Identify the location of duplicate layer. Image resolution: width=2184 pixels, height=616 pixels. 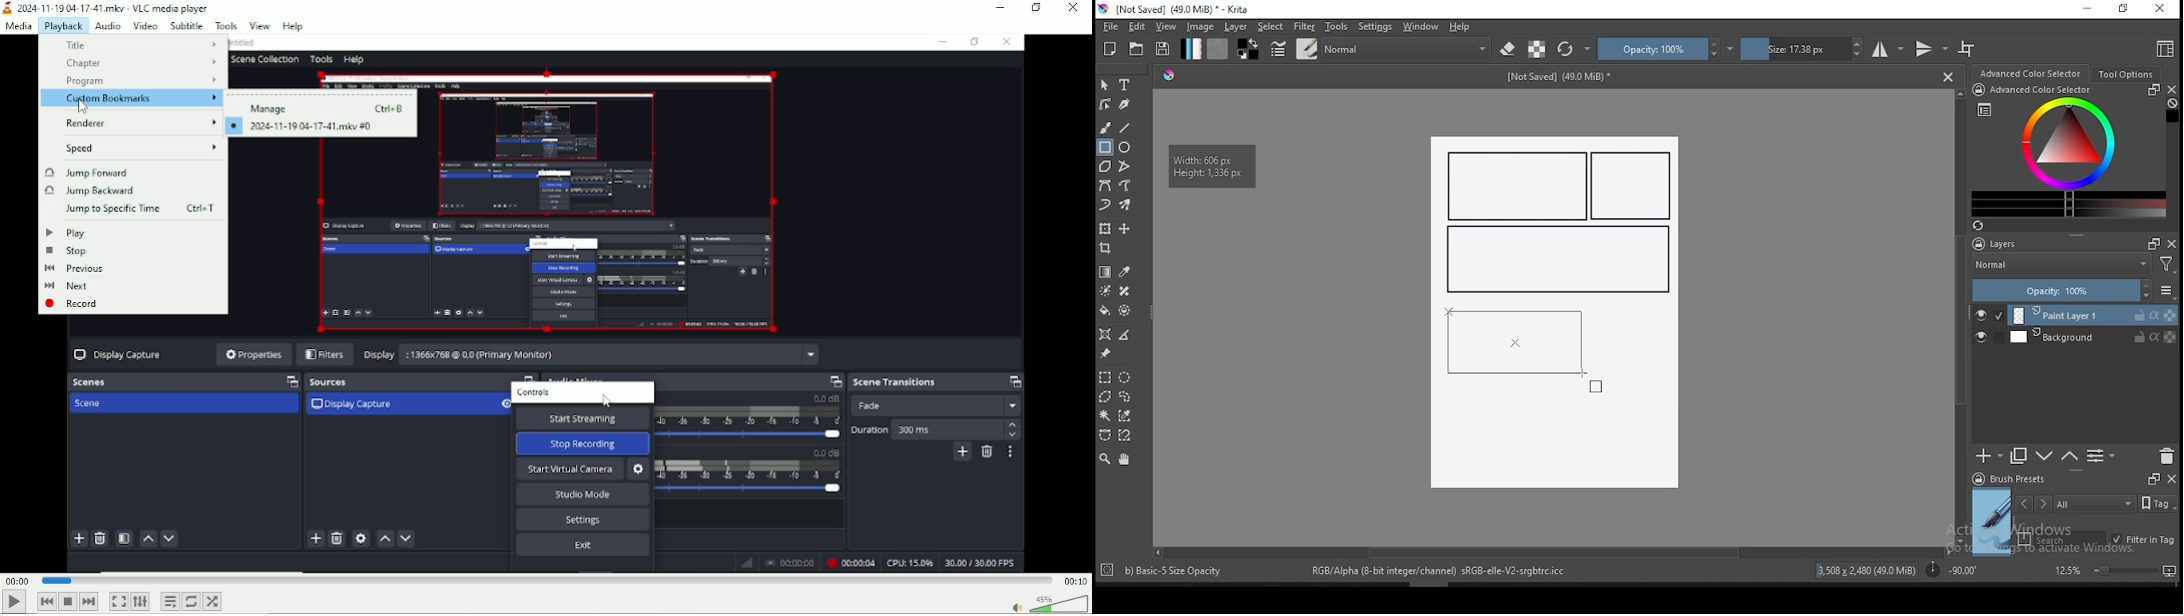
(2020, 455).